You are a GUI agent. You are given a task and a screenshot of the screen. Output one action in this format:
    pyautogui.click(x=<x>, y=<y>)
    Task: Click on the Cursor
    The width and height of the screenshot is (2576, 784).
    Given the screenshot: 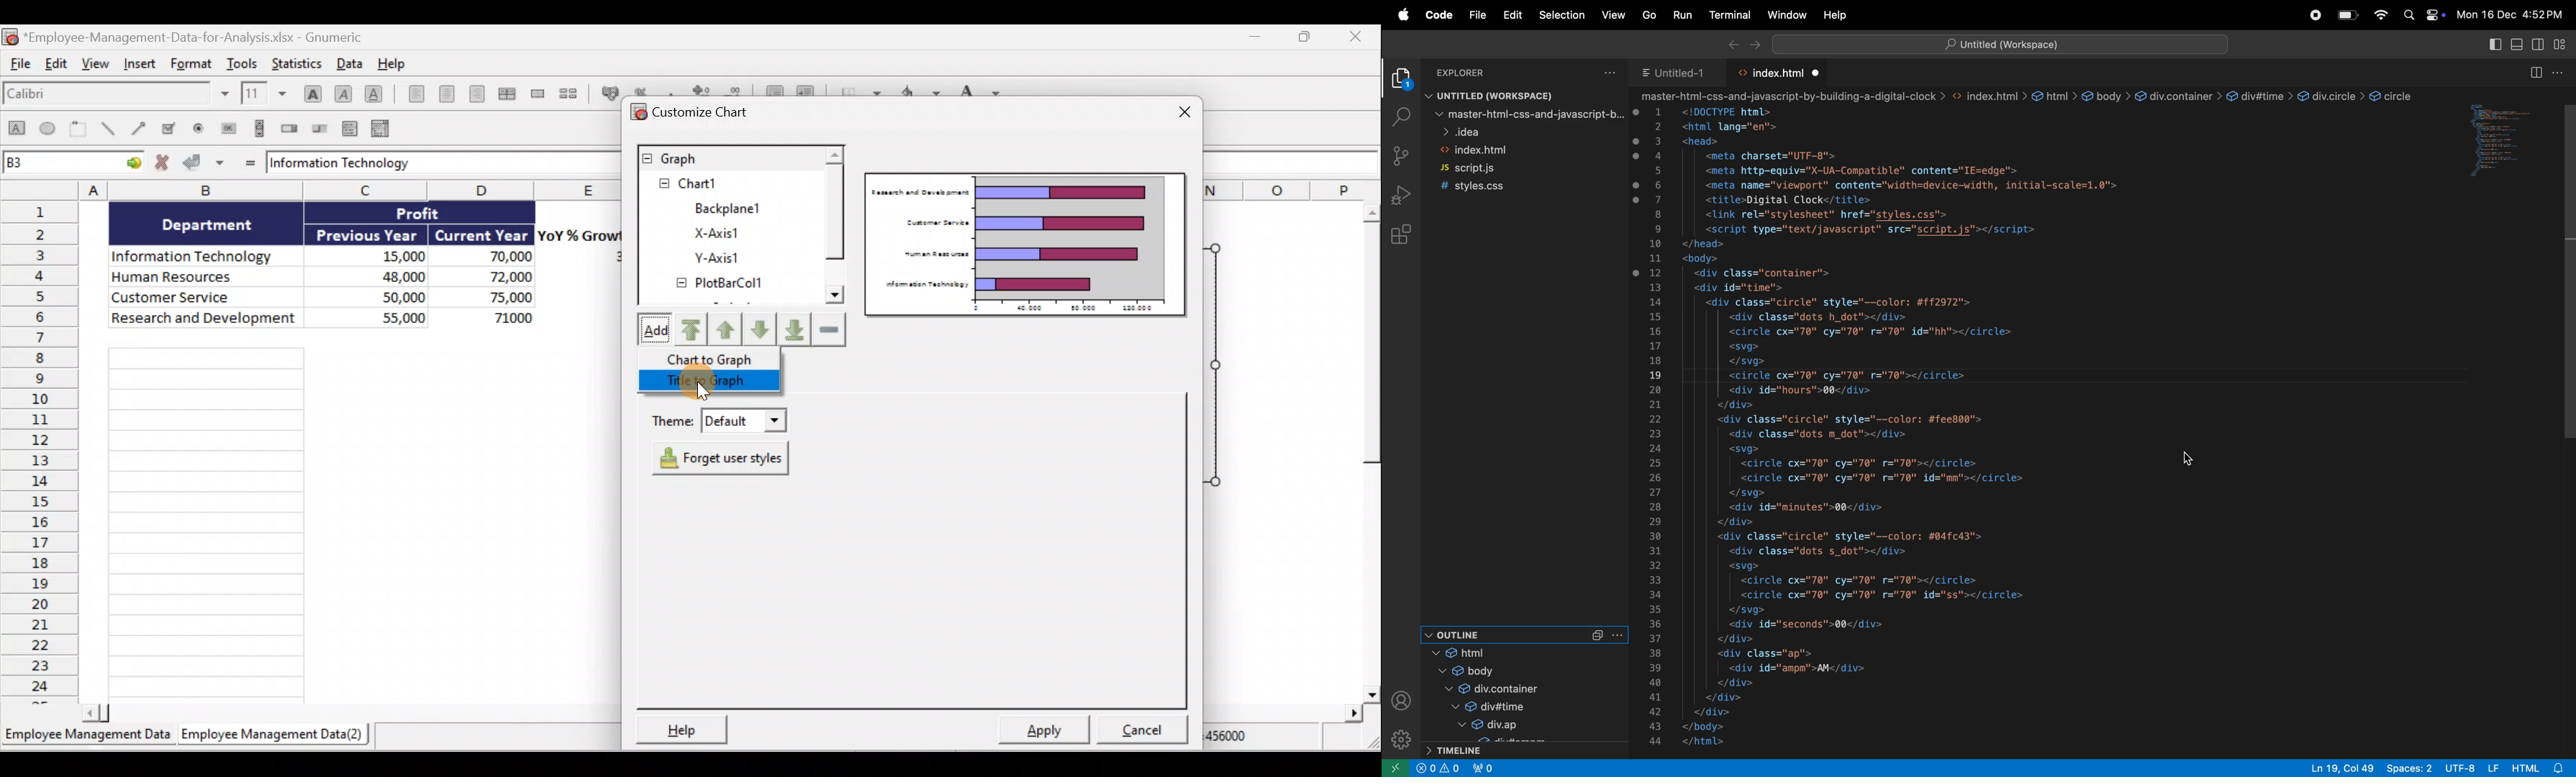 What is the action you would take?
    pyautogui.click(x=697, y=387)
    